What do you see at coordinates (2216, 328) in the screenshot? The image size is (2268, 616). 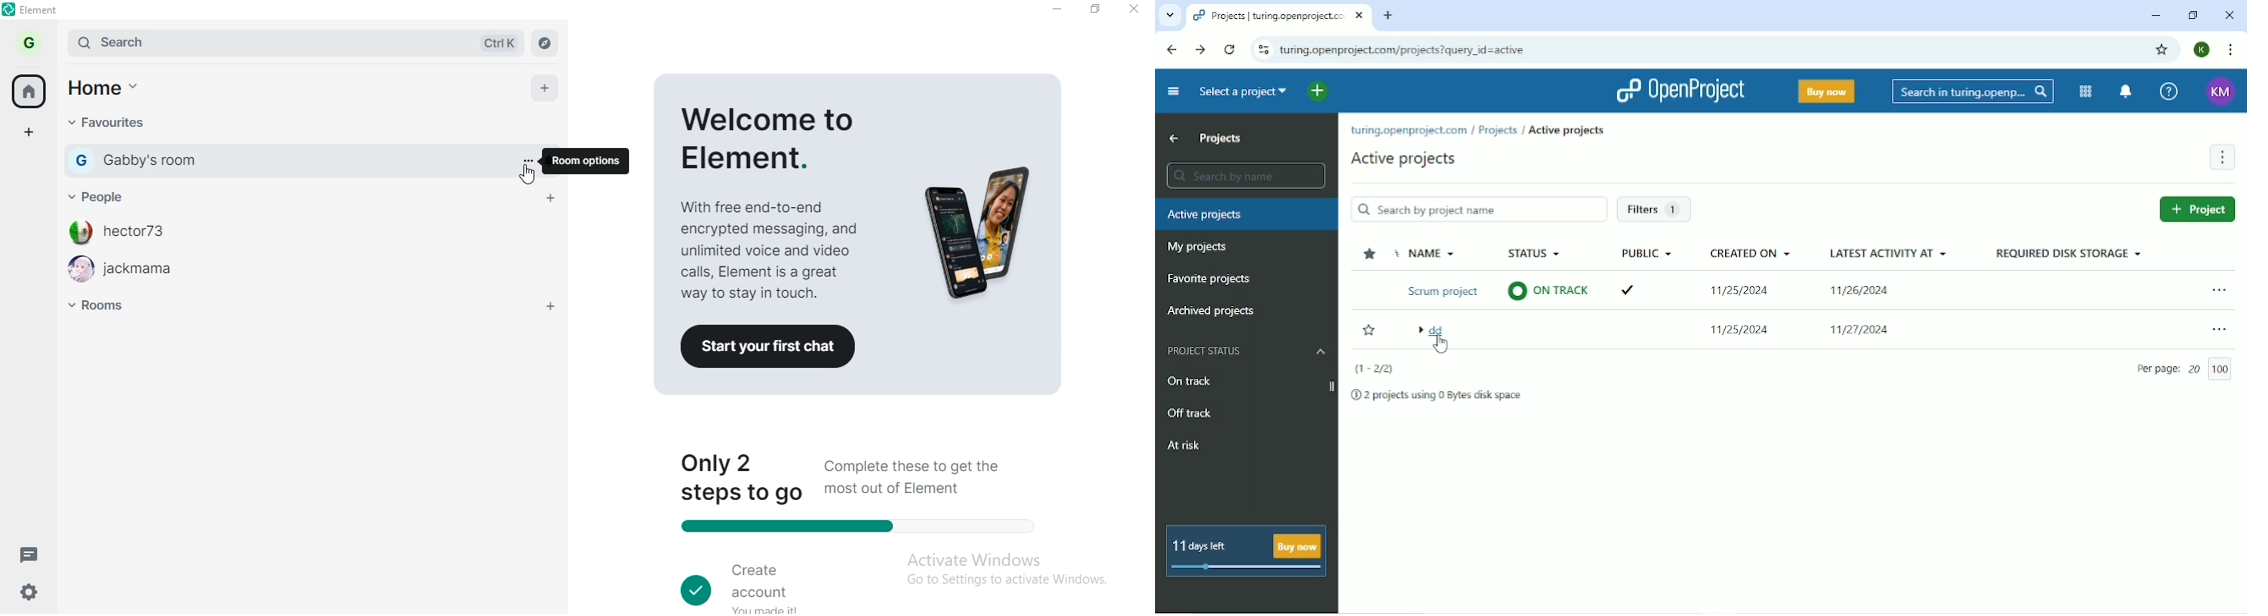 I see `More` at bounding box center [2216, 328].